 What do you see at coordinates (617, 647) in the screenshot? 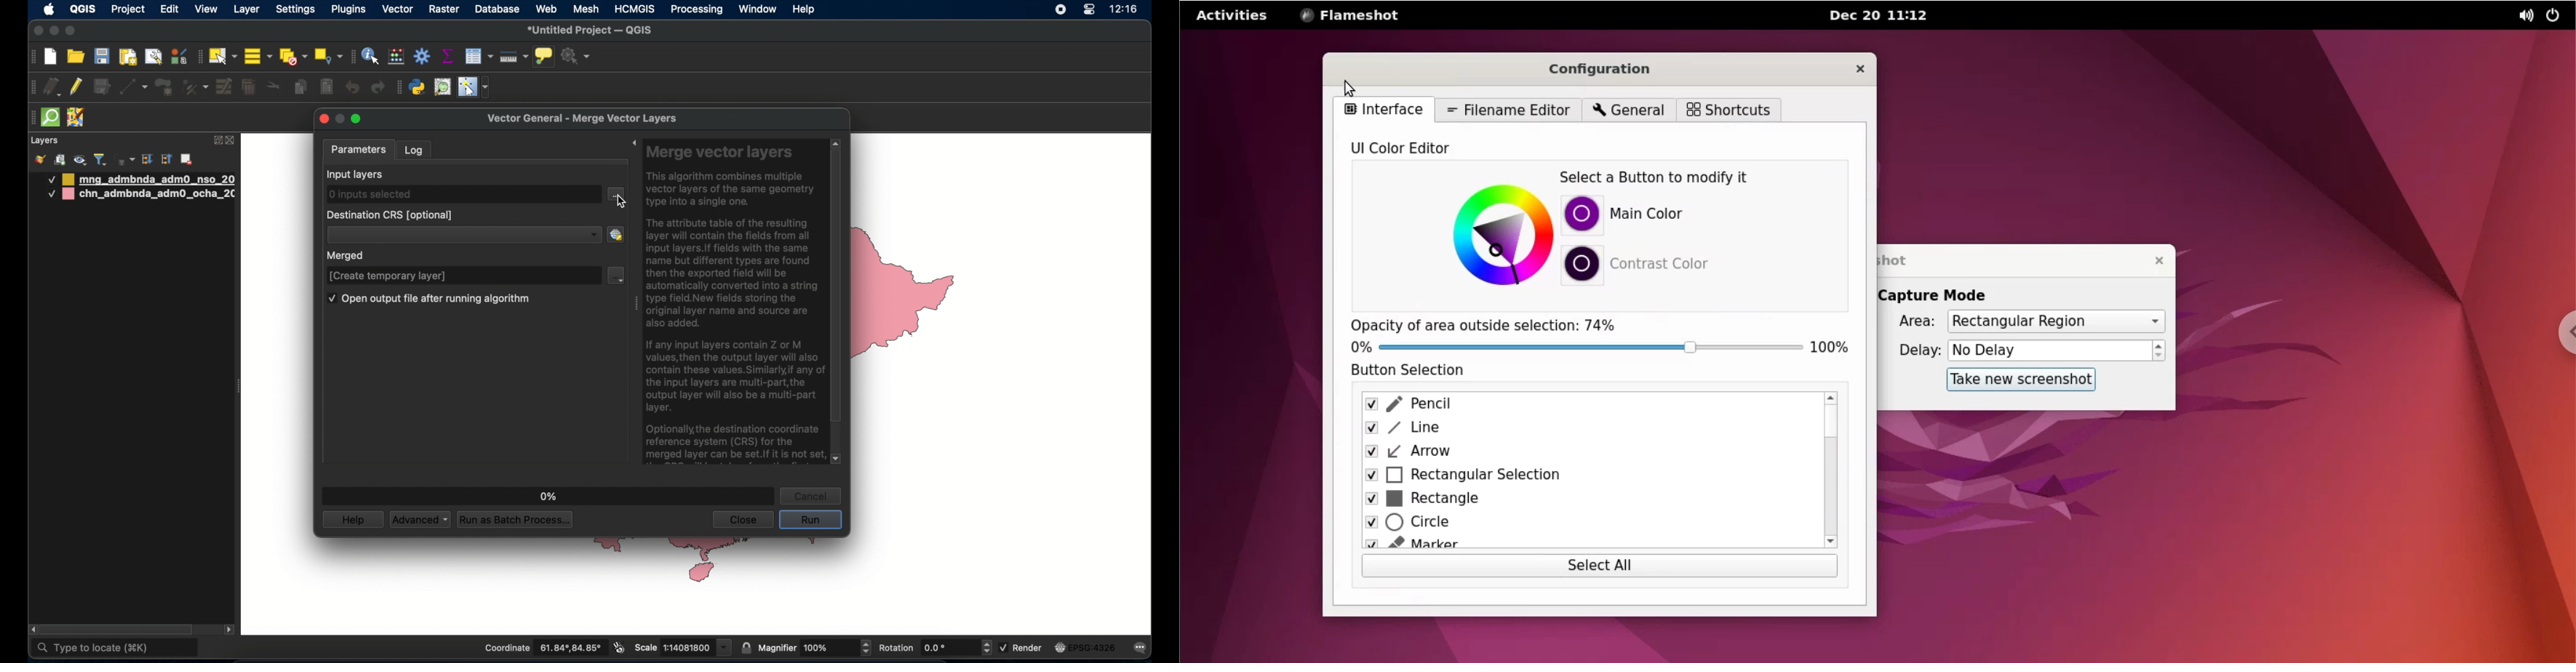
I see `toggle extents and mouse position display` at bounding box center [617, 647].